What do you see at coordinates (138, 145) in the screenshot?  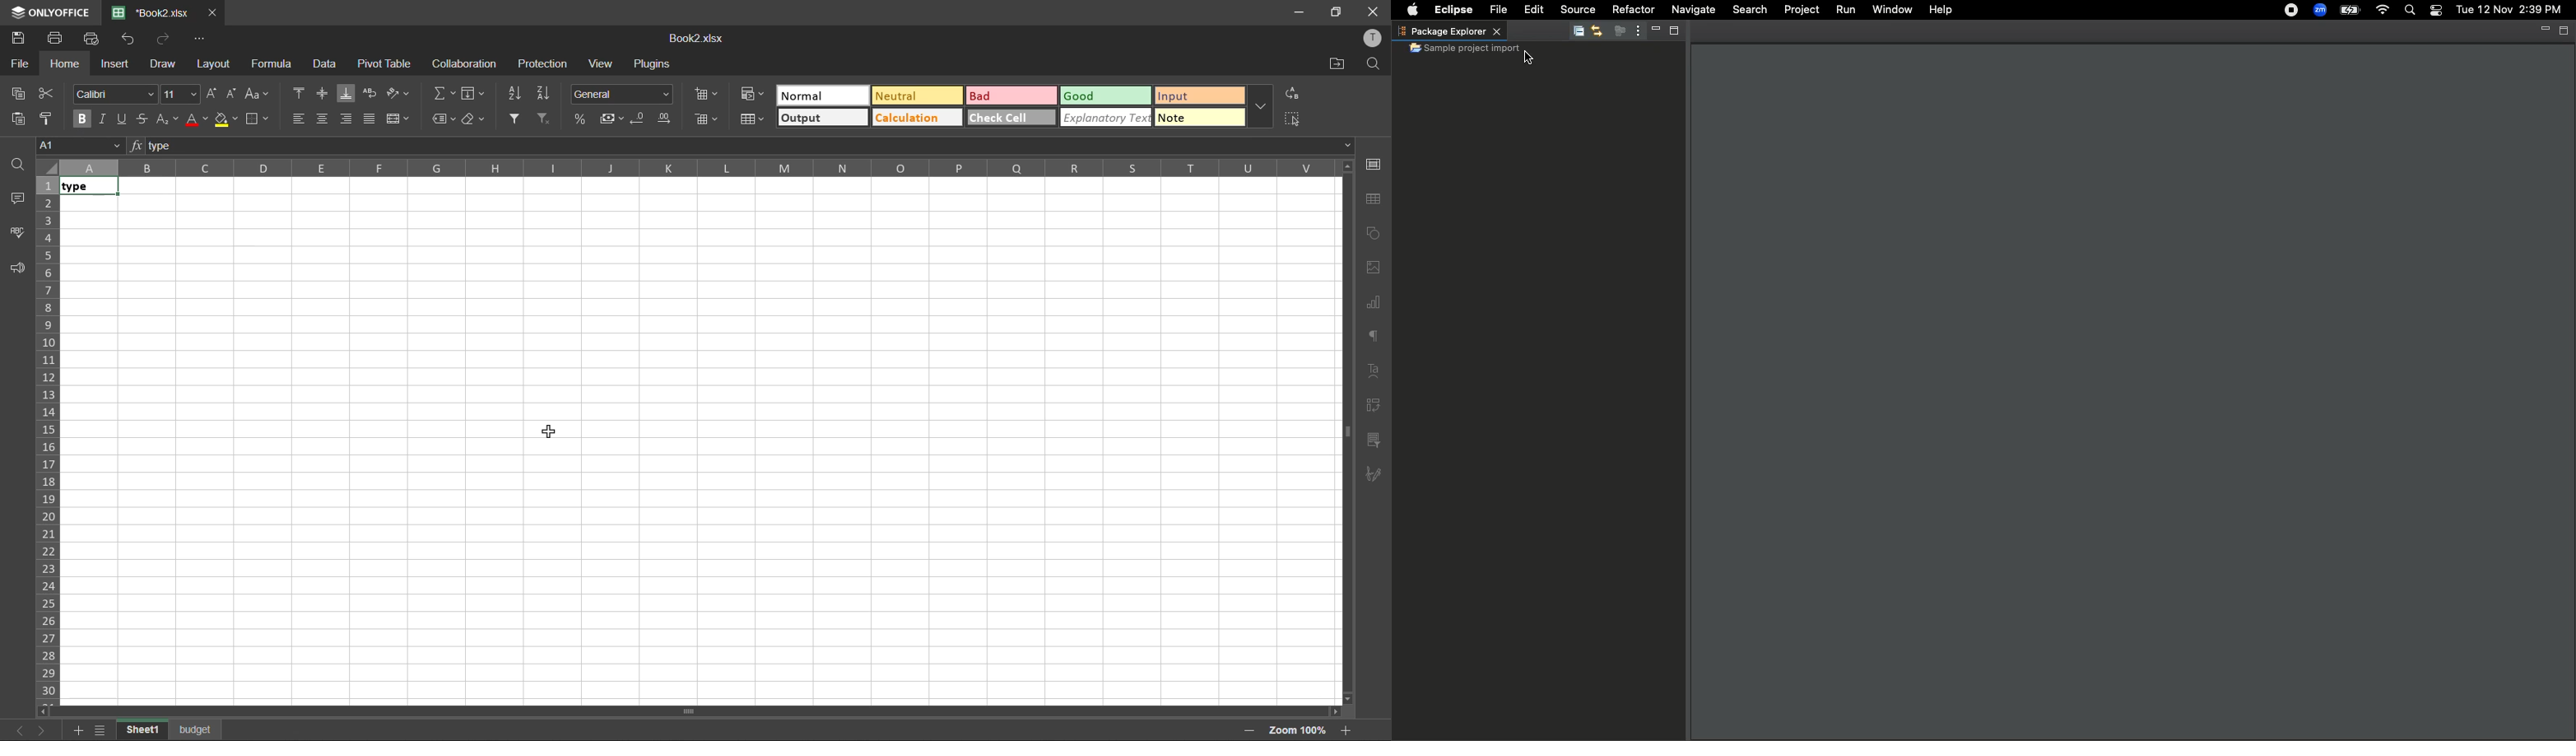 I see `fx` at bounding box center [138, 145].